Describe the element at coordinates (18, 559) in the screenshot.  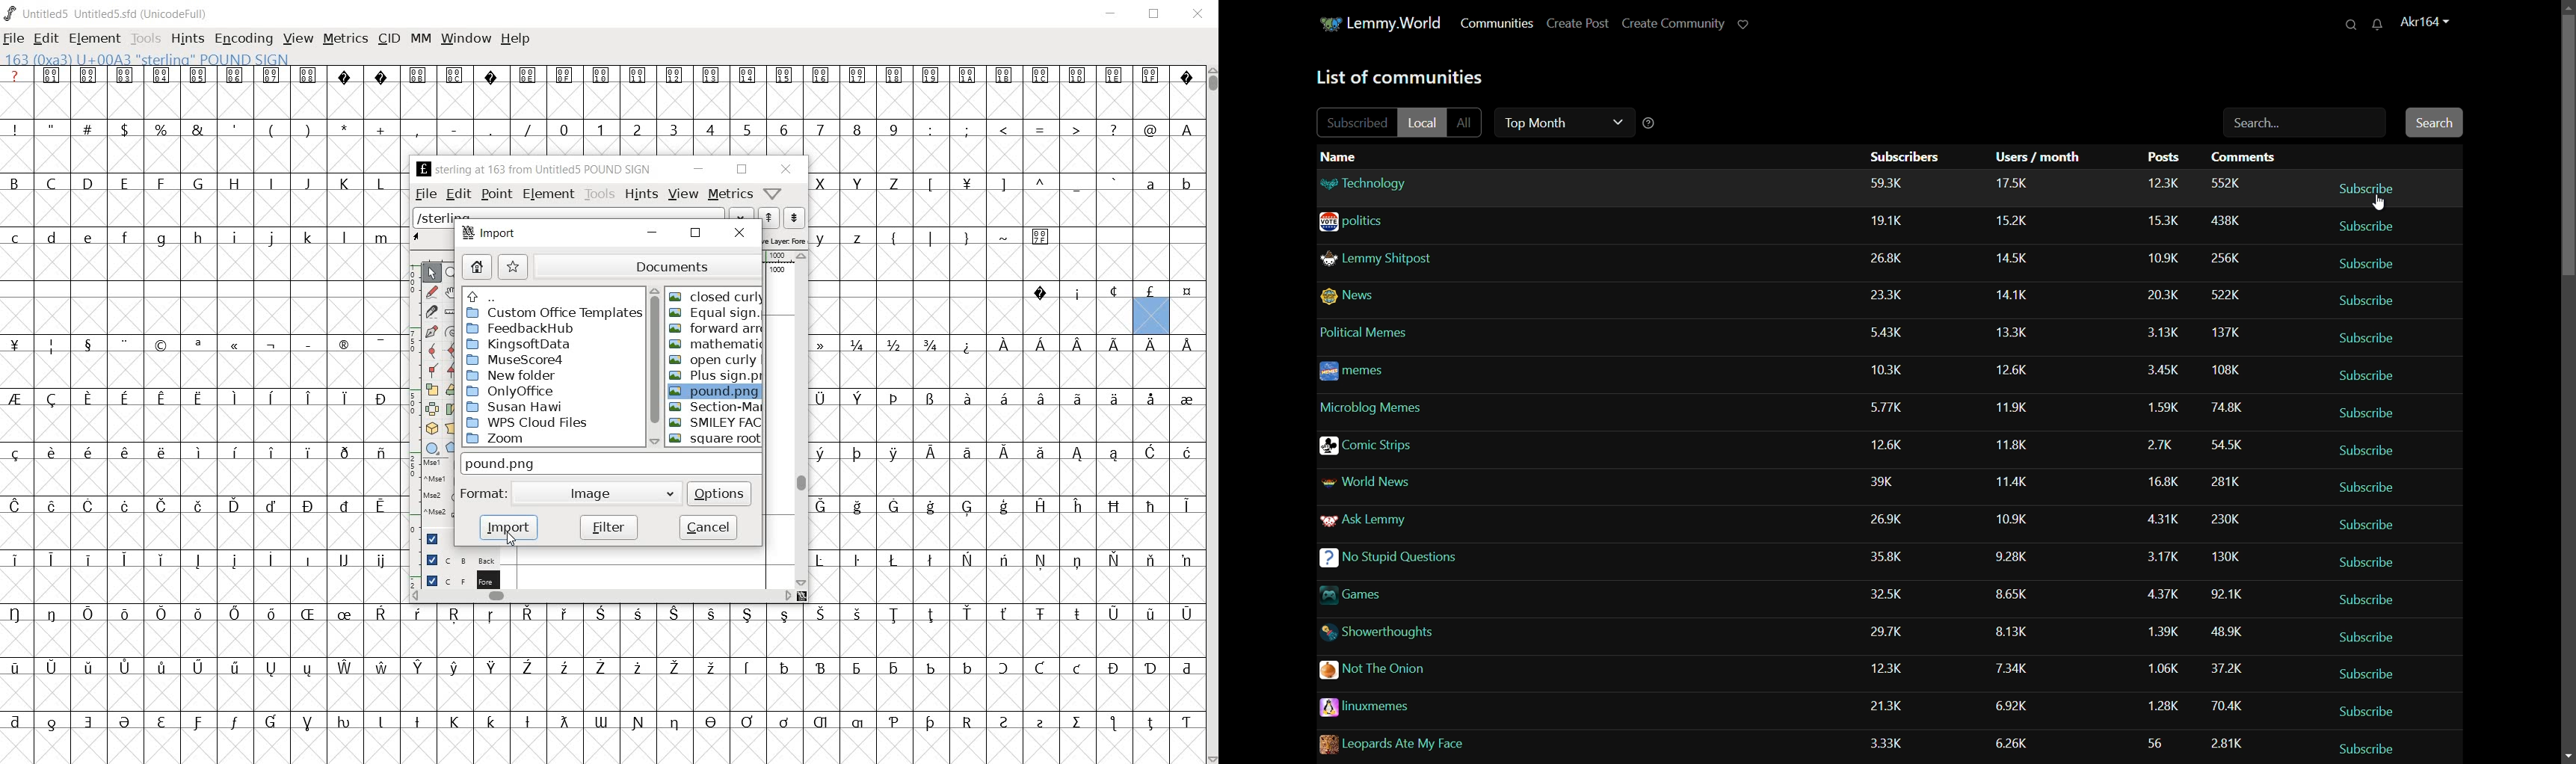
I see `Symbol` at that location.